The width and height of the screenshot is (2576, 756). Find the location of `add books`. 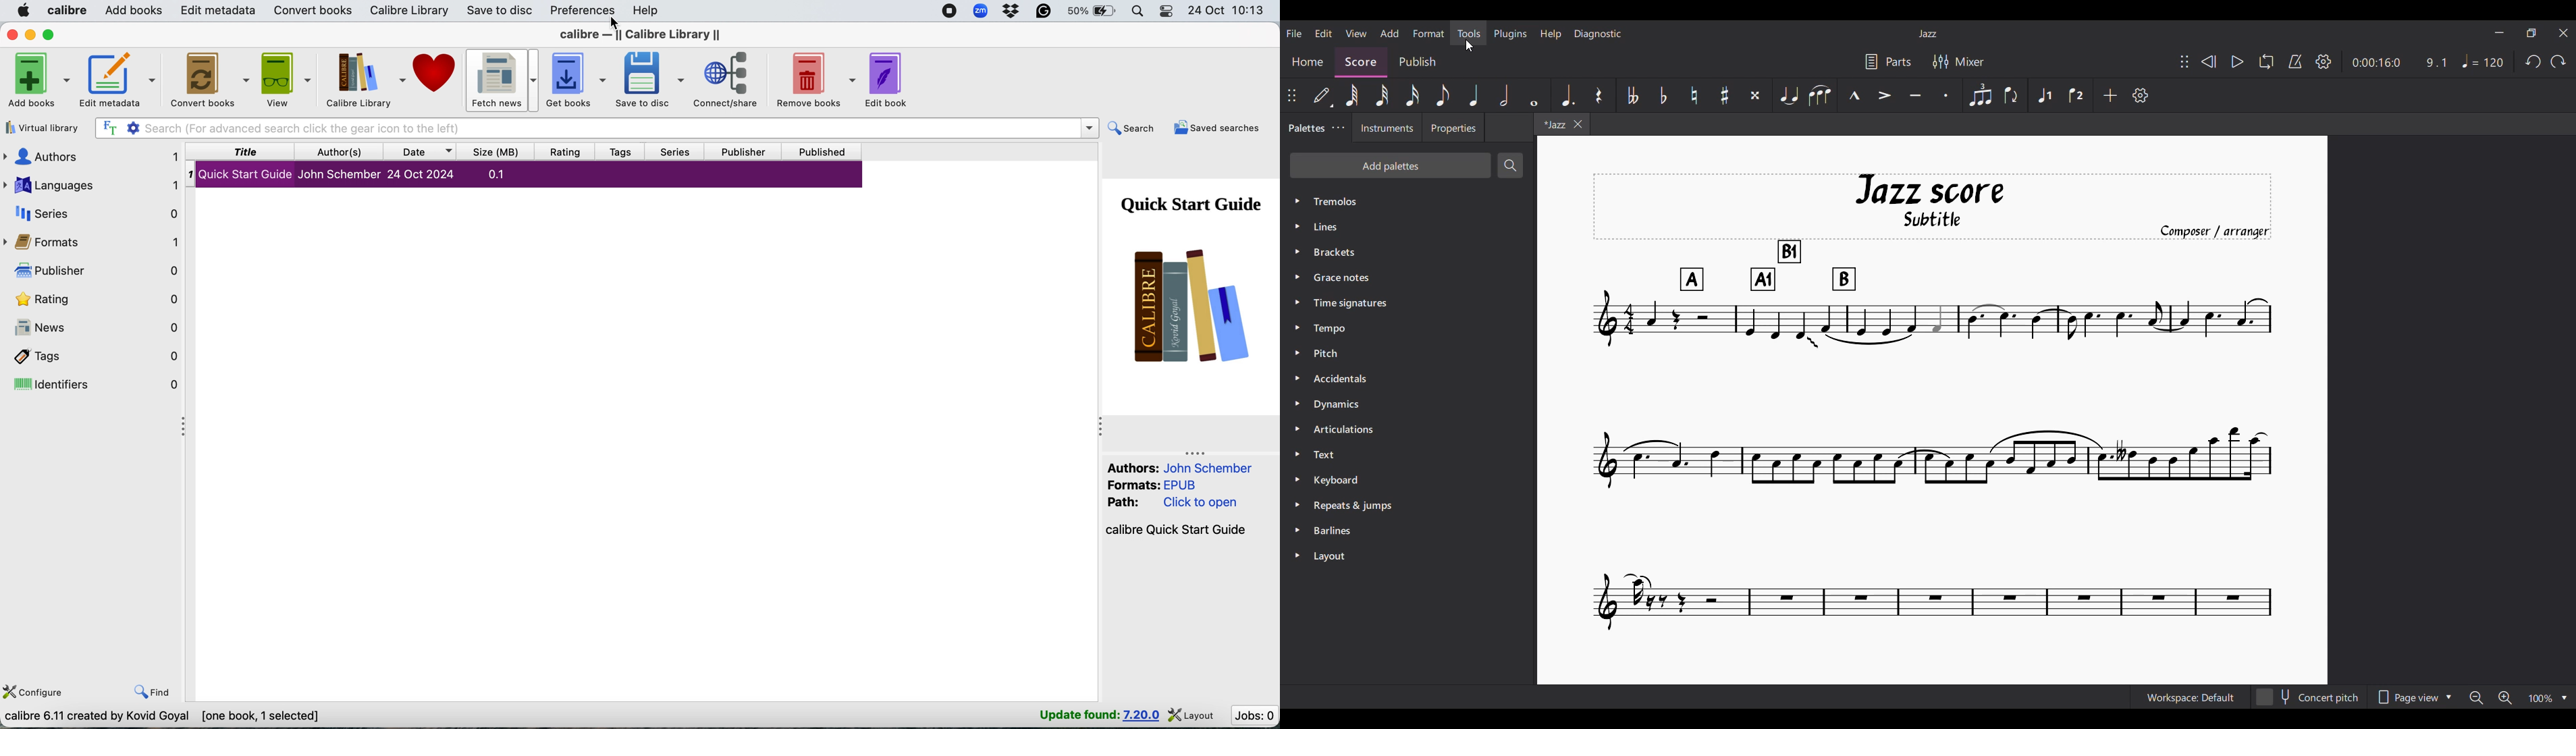

add books is located at coordinates (132, 11).